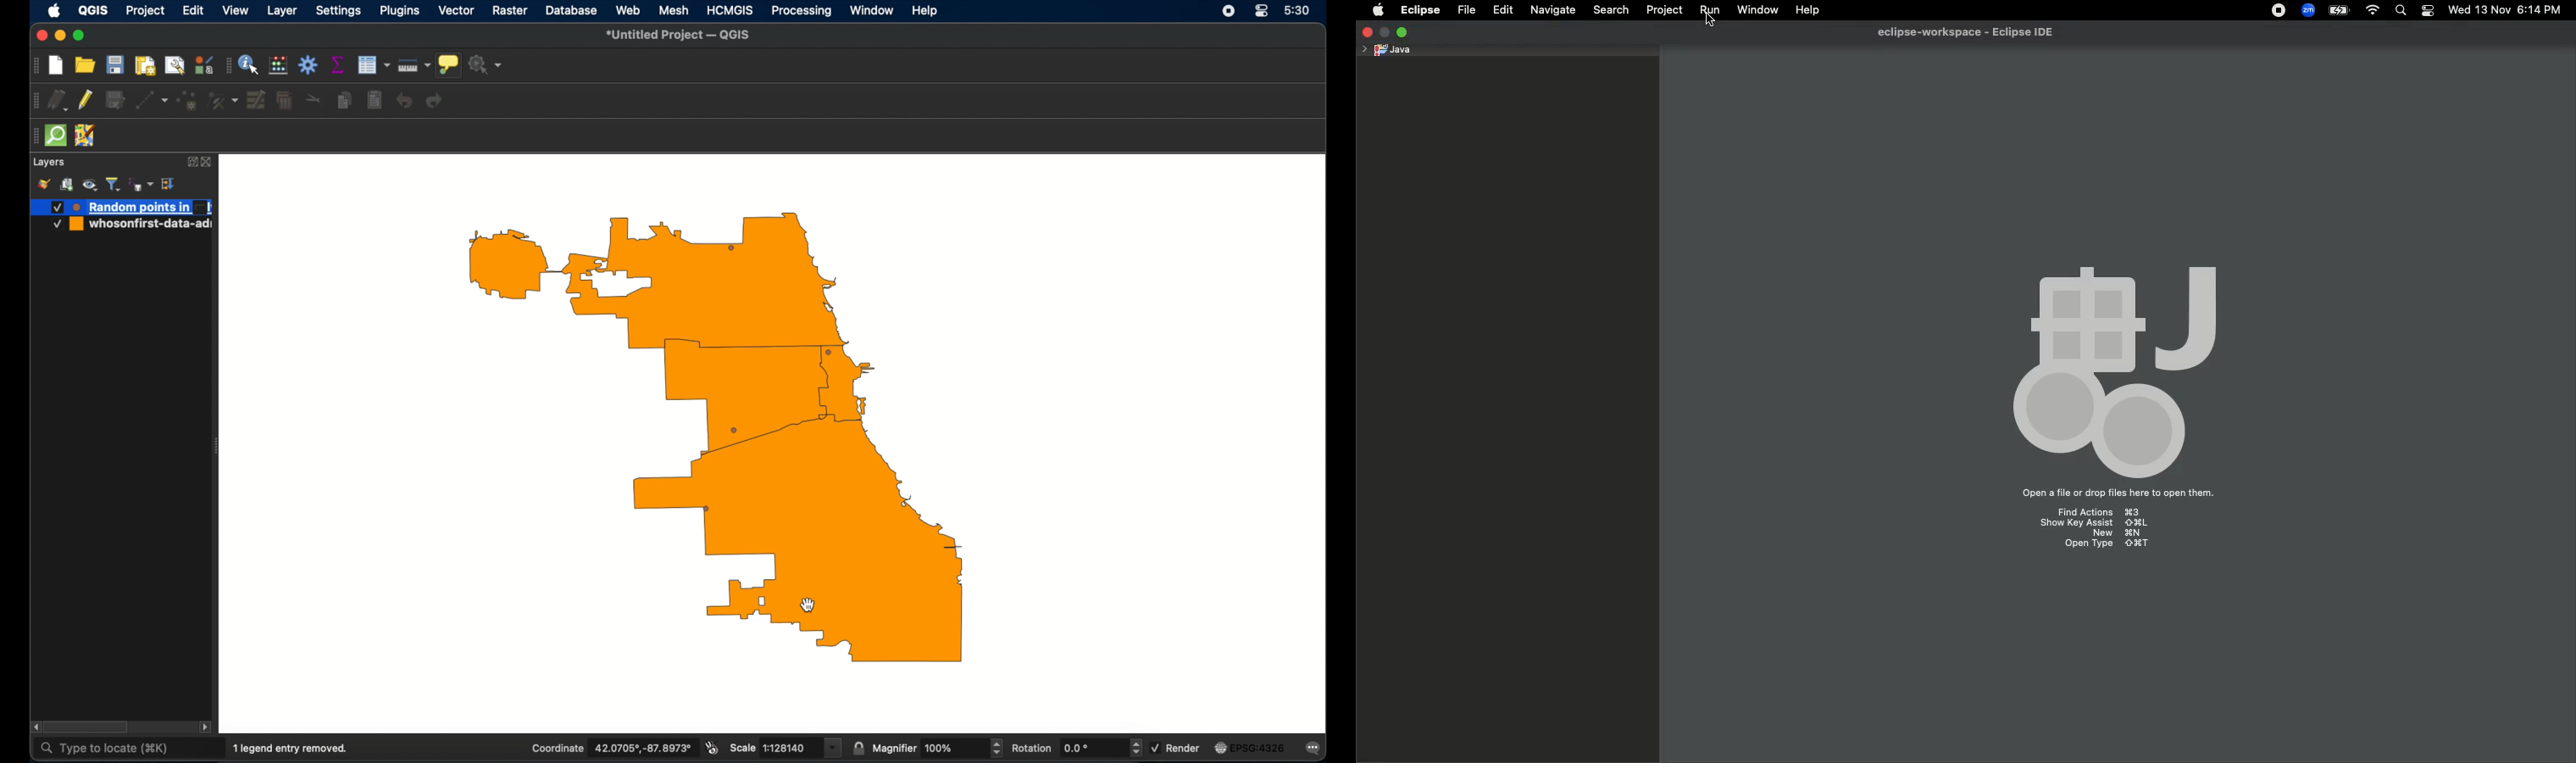  What do you see at coordinates (145, 65) in the screenshot?
I see `print layout` at bounding box center [145, 65].